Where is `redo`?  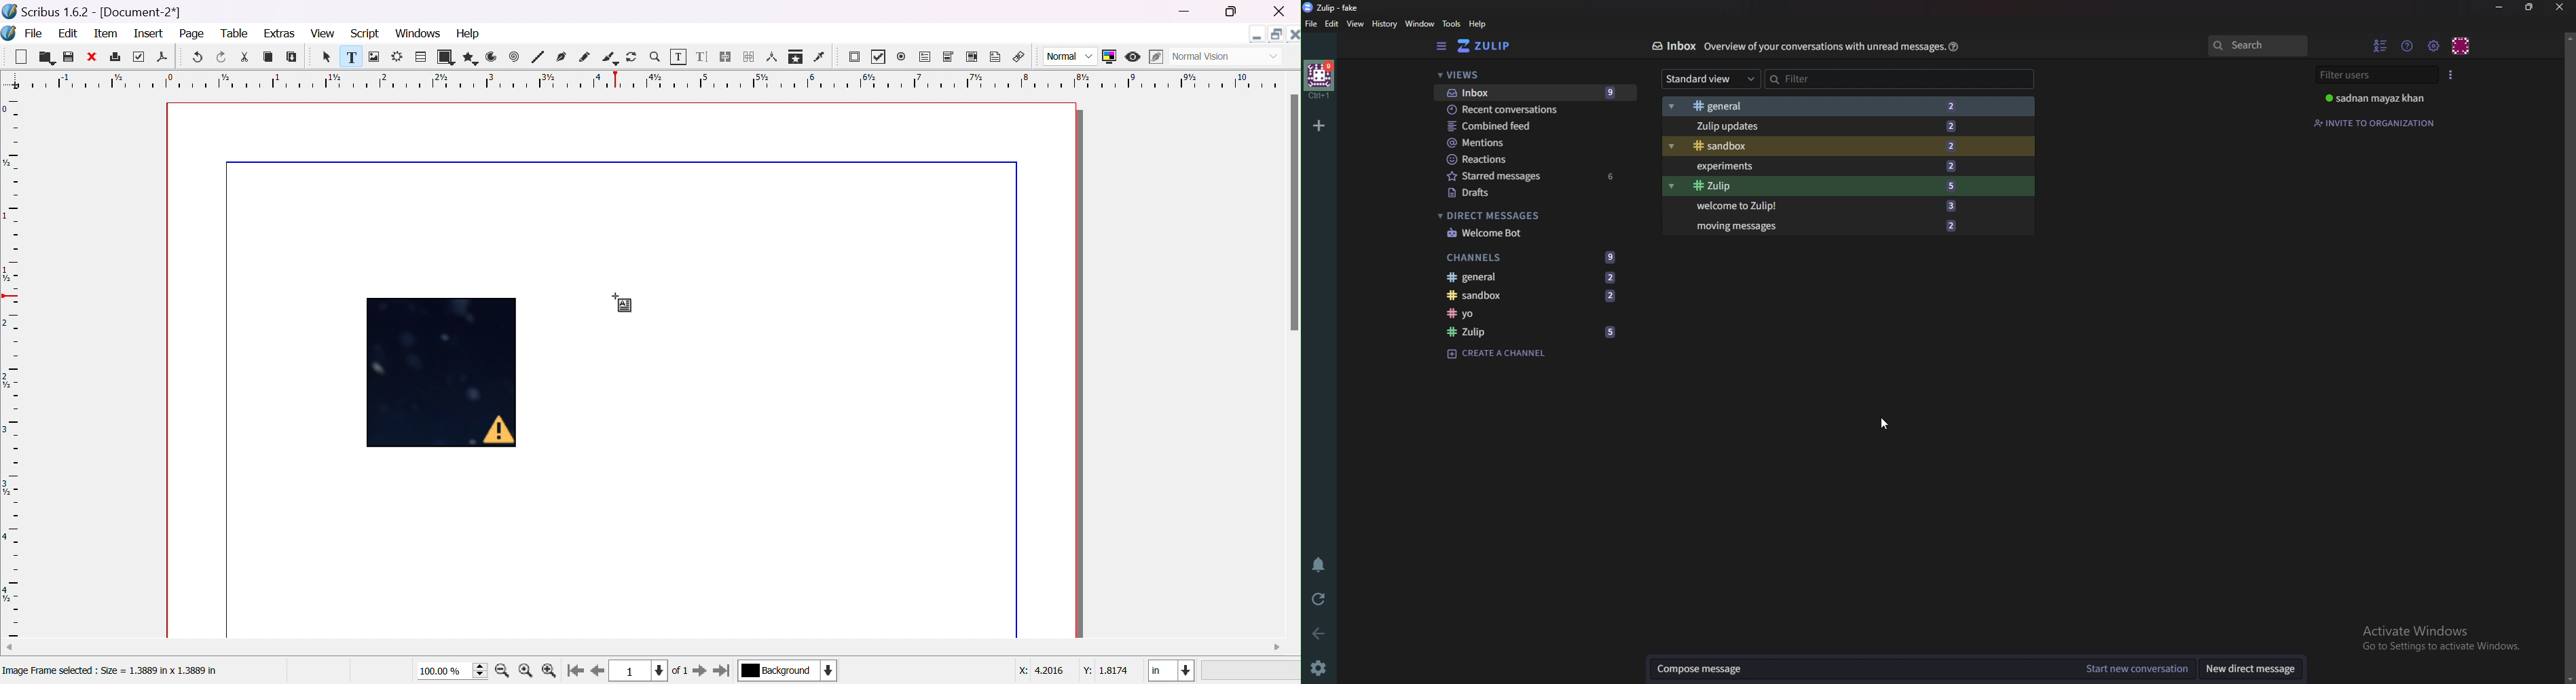 redo is located at coordinates (222, 57).